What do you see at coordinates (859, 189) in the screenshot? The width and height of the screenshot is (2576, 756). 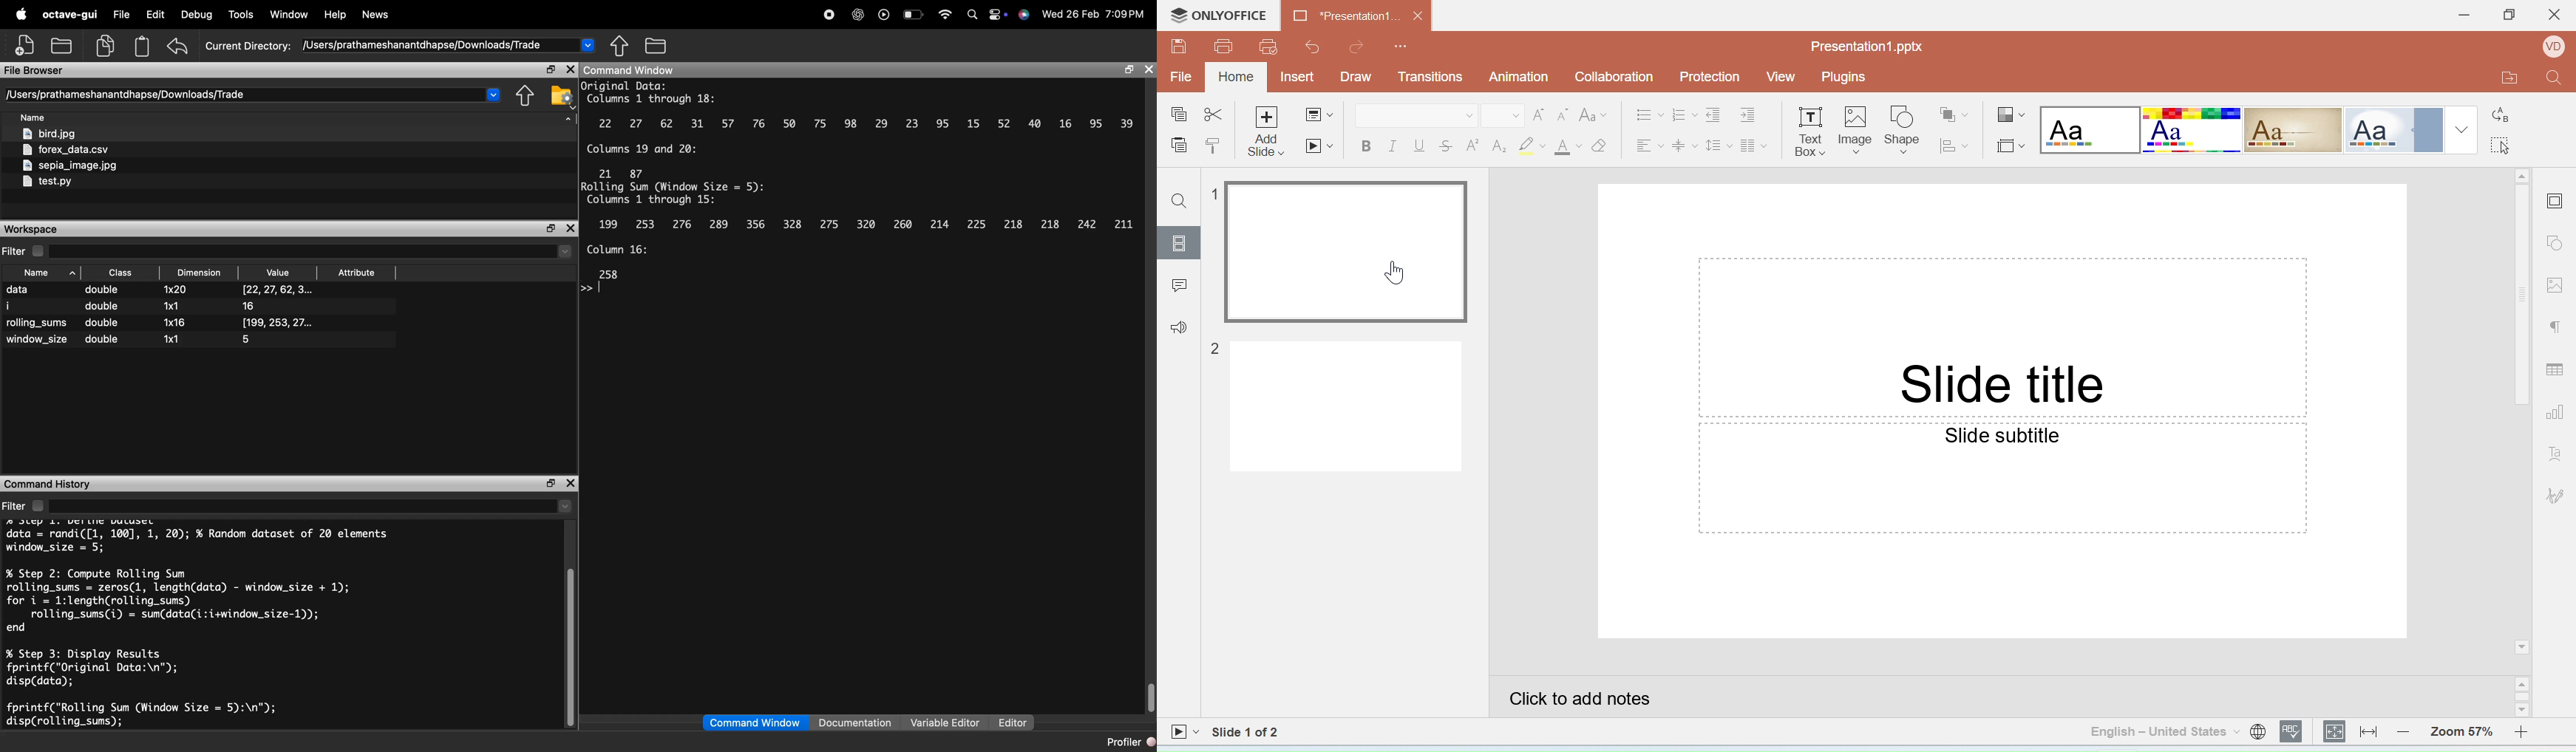 I see `console code - coLumns 1 through ls:22 27 62 31 57 7 50 75 98 29 23 95 15 52 40 16 95 39“olumns 19 and 20:21 87olling Sum (Window Size = 5):Columns 1 through 15:199 253 276 289 356 328 275 320 260 214 225 218 218 242 211Column 16:` at bounding box center [859, 189].